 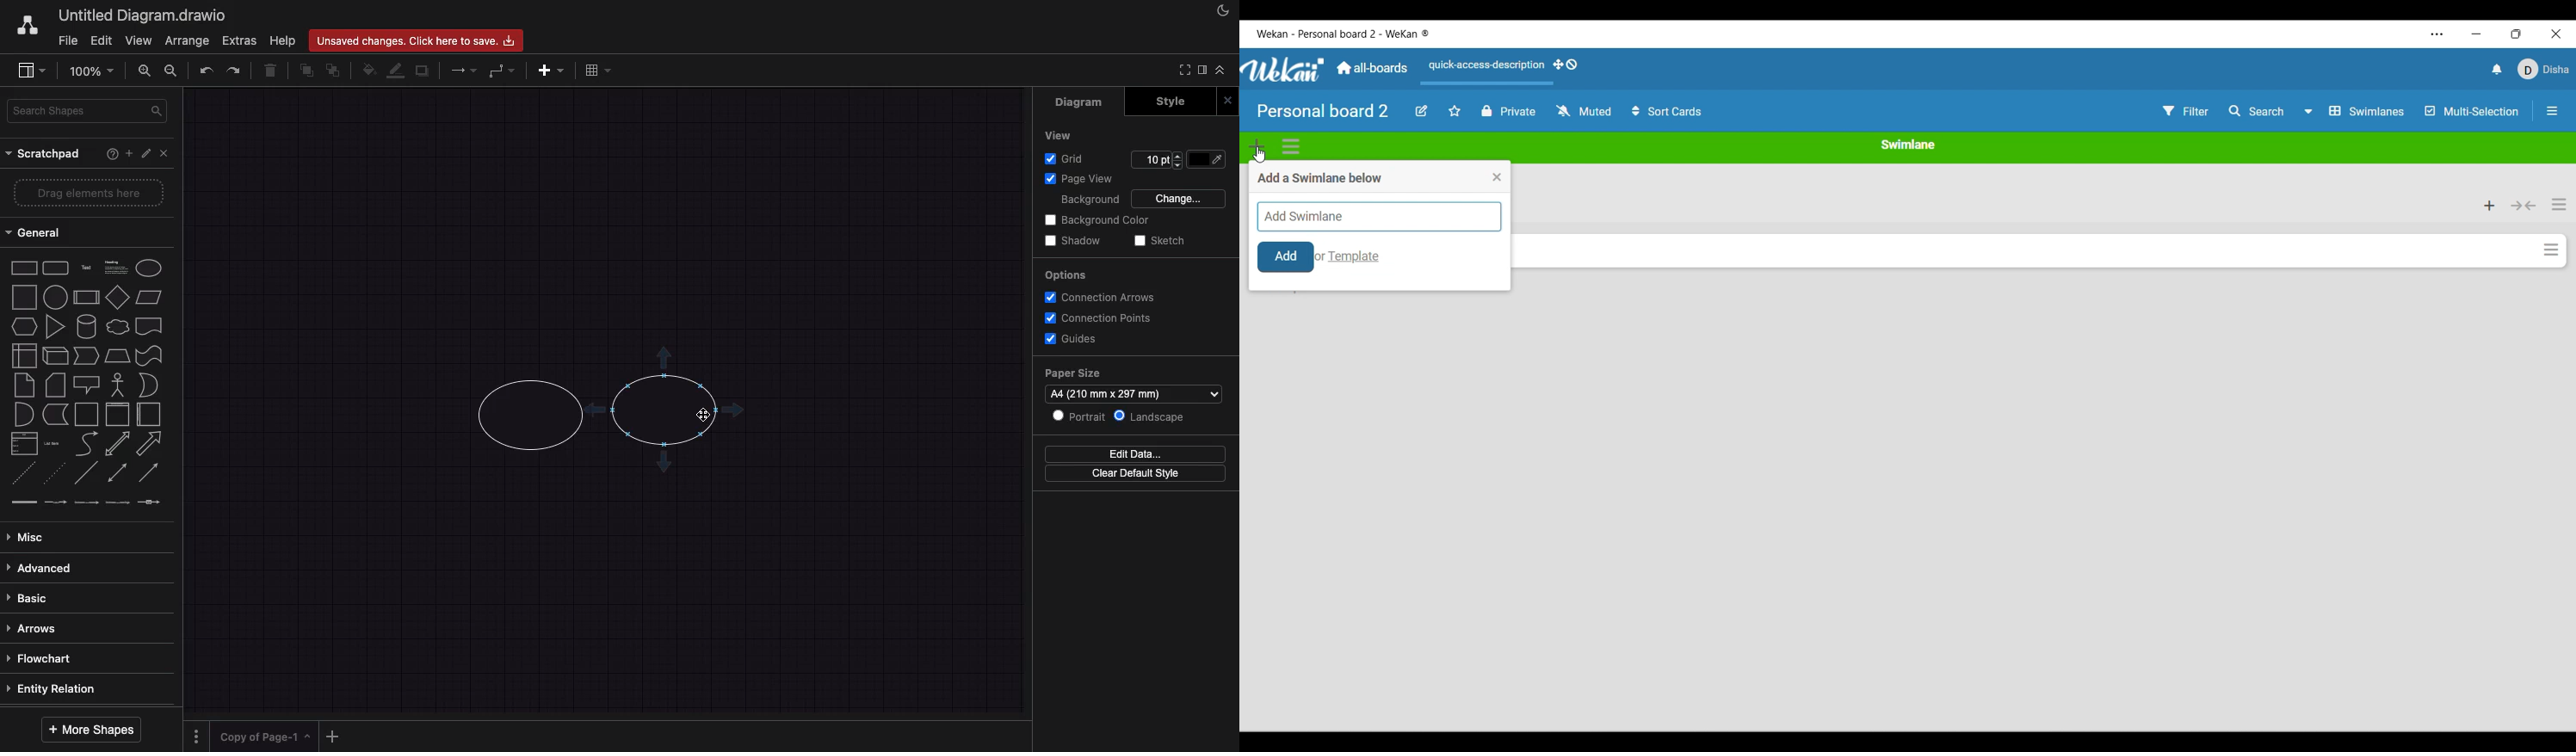 I want to click on view, so click(x=29, y=71).